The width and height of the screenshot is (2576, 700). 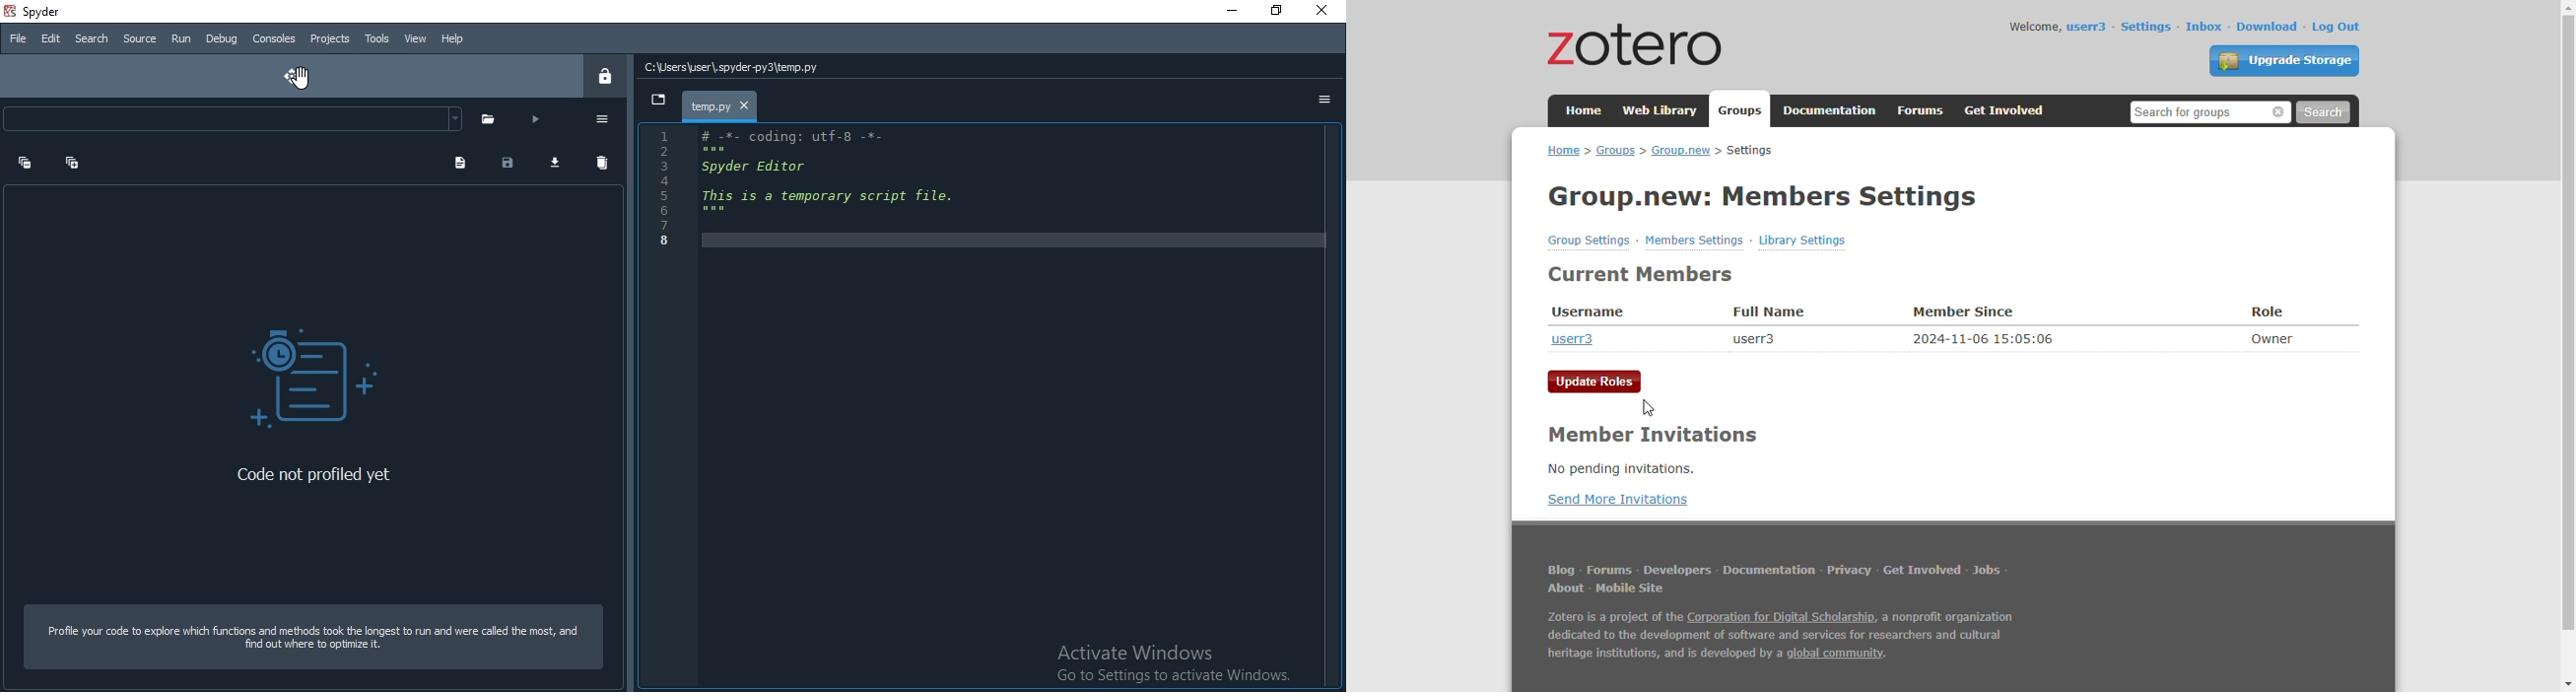 I want to click on userr3, so click(x=2087, y=27).